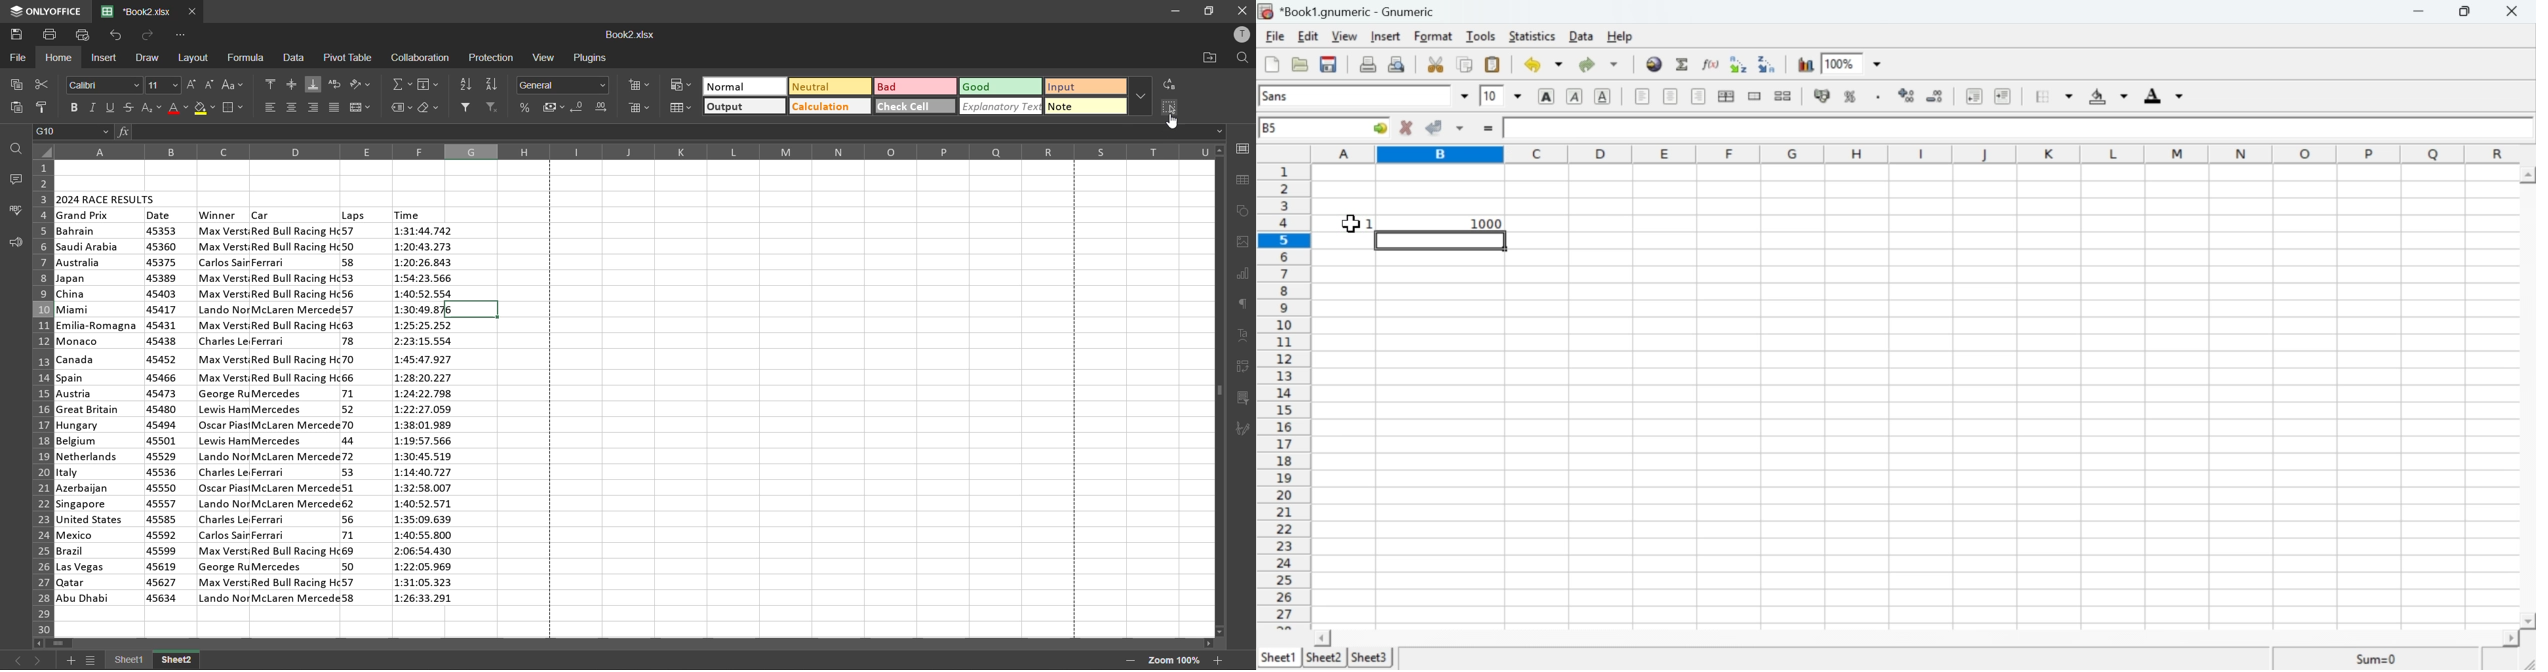 This screenshot has width=2548, height=672. I want to click on Sheet 3, so click(1371, 658).